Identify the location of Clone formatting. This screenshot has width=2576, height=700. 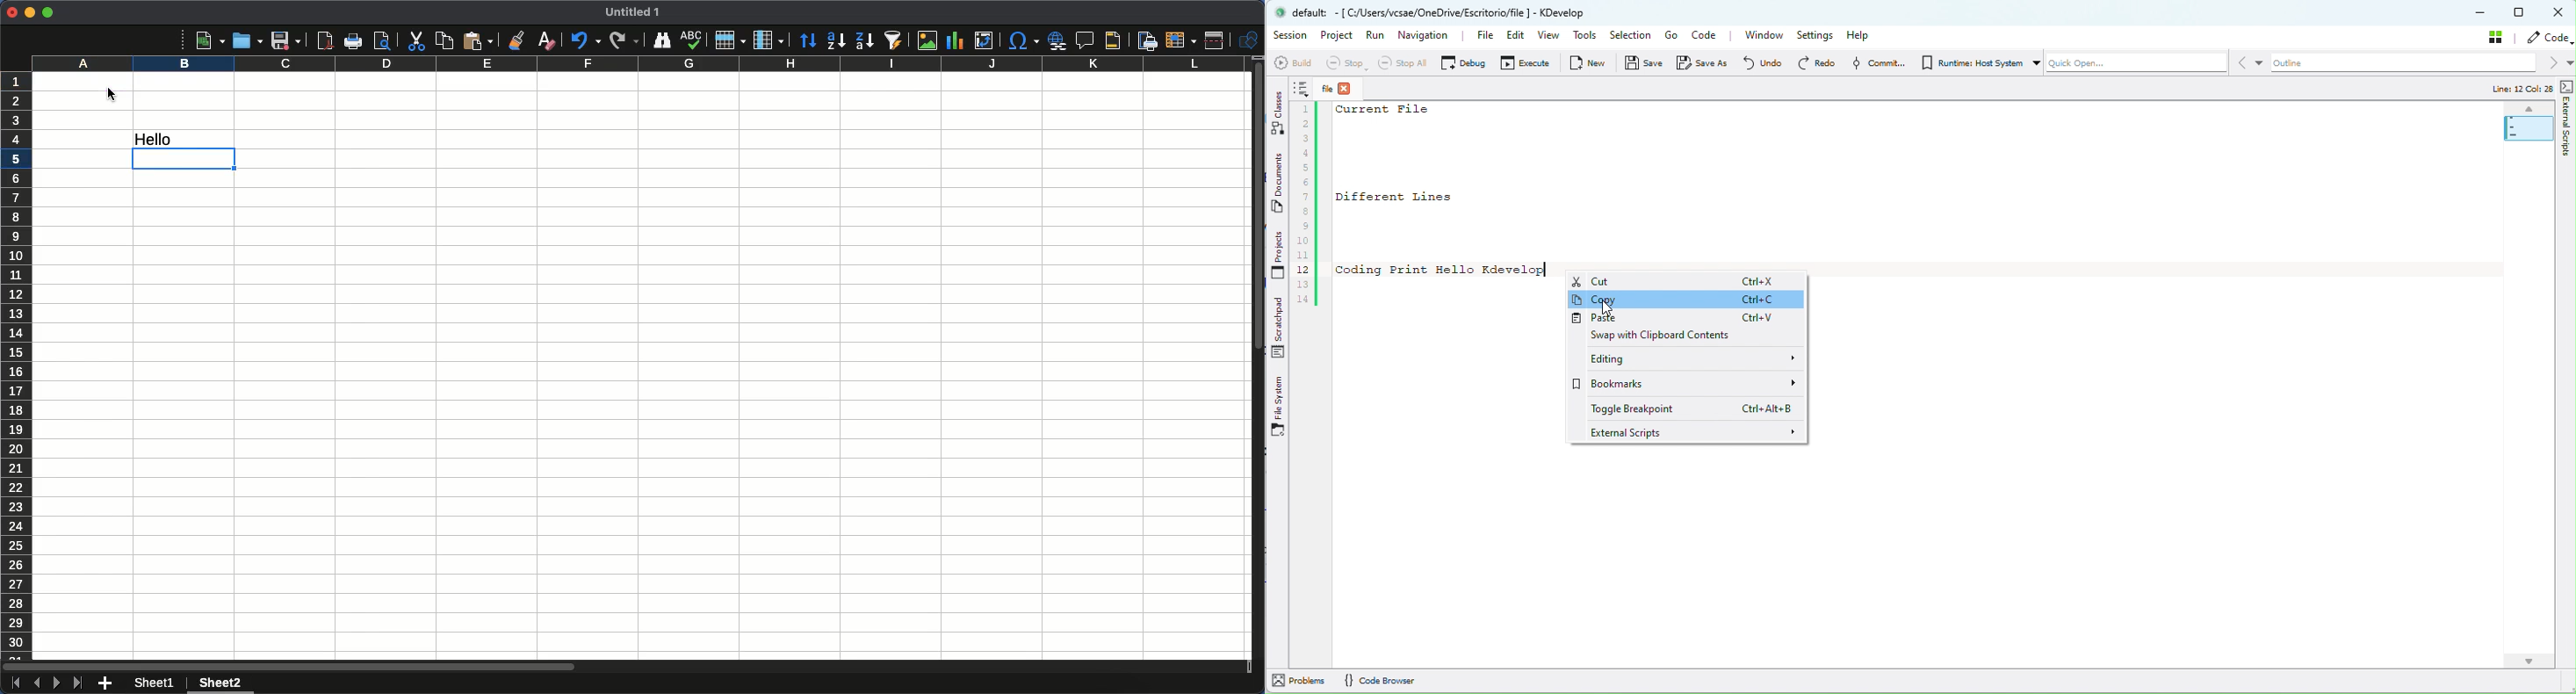
(517, 40).